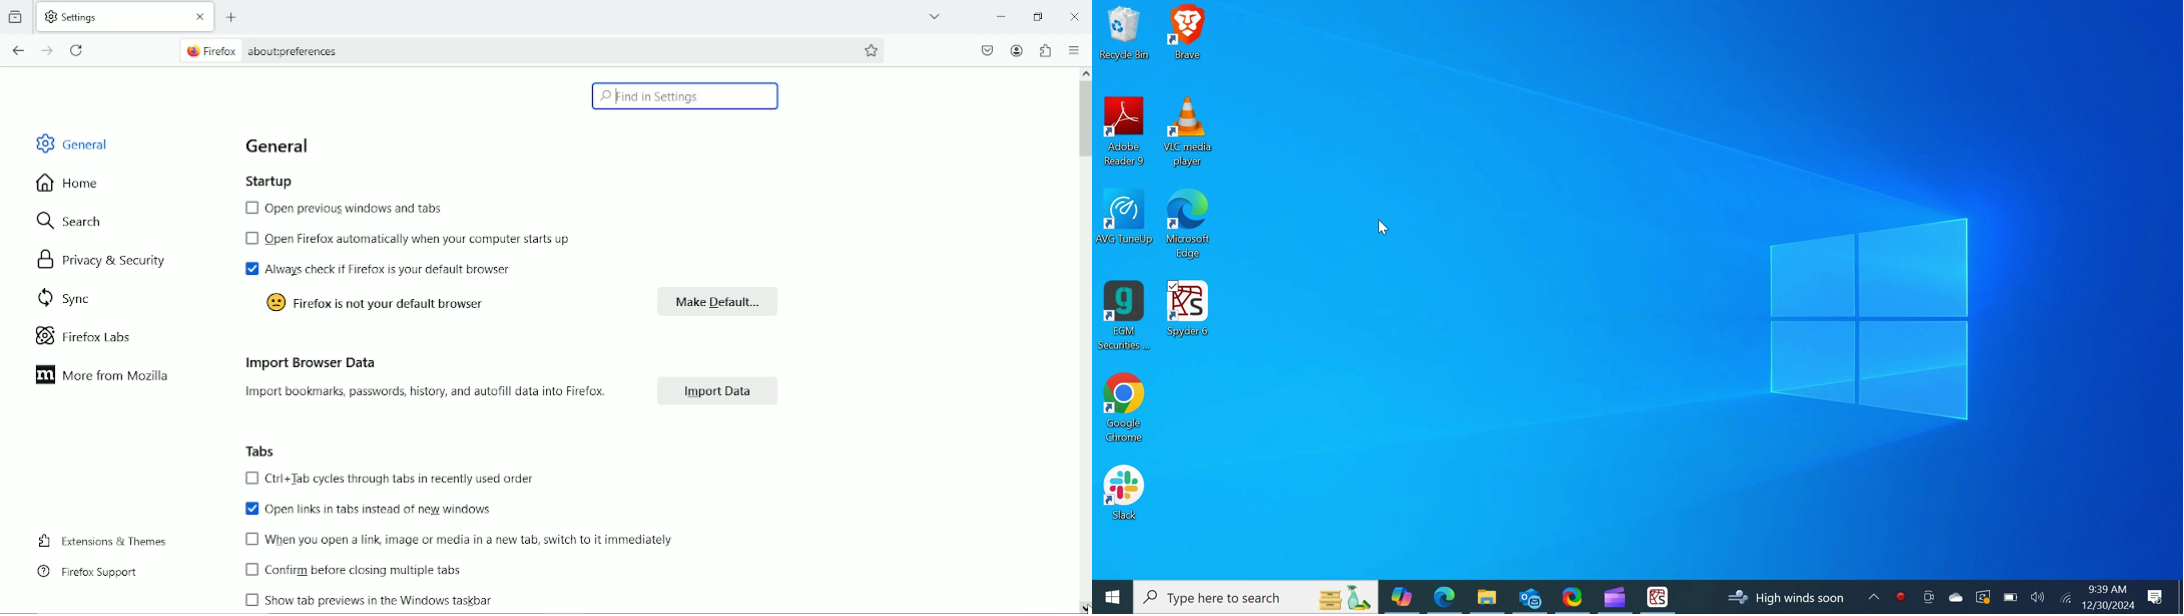 The height and width of the screenshot is (616, 2184). Describe the element at coordinates (1124, 35) in the screenshot. I see `Recycle bin Desktop Icon` at that location.